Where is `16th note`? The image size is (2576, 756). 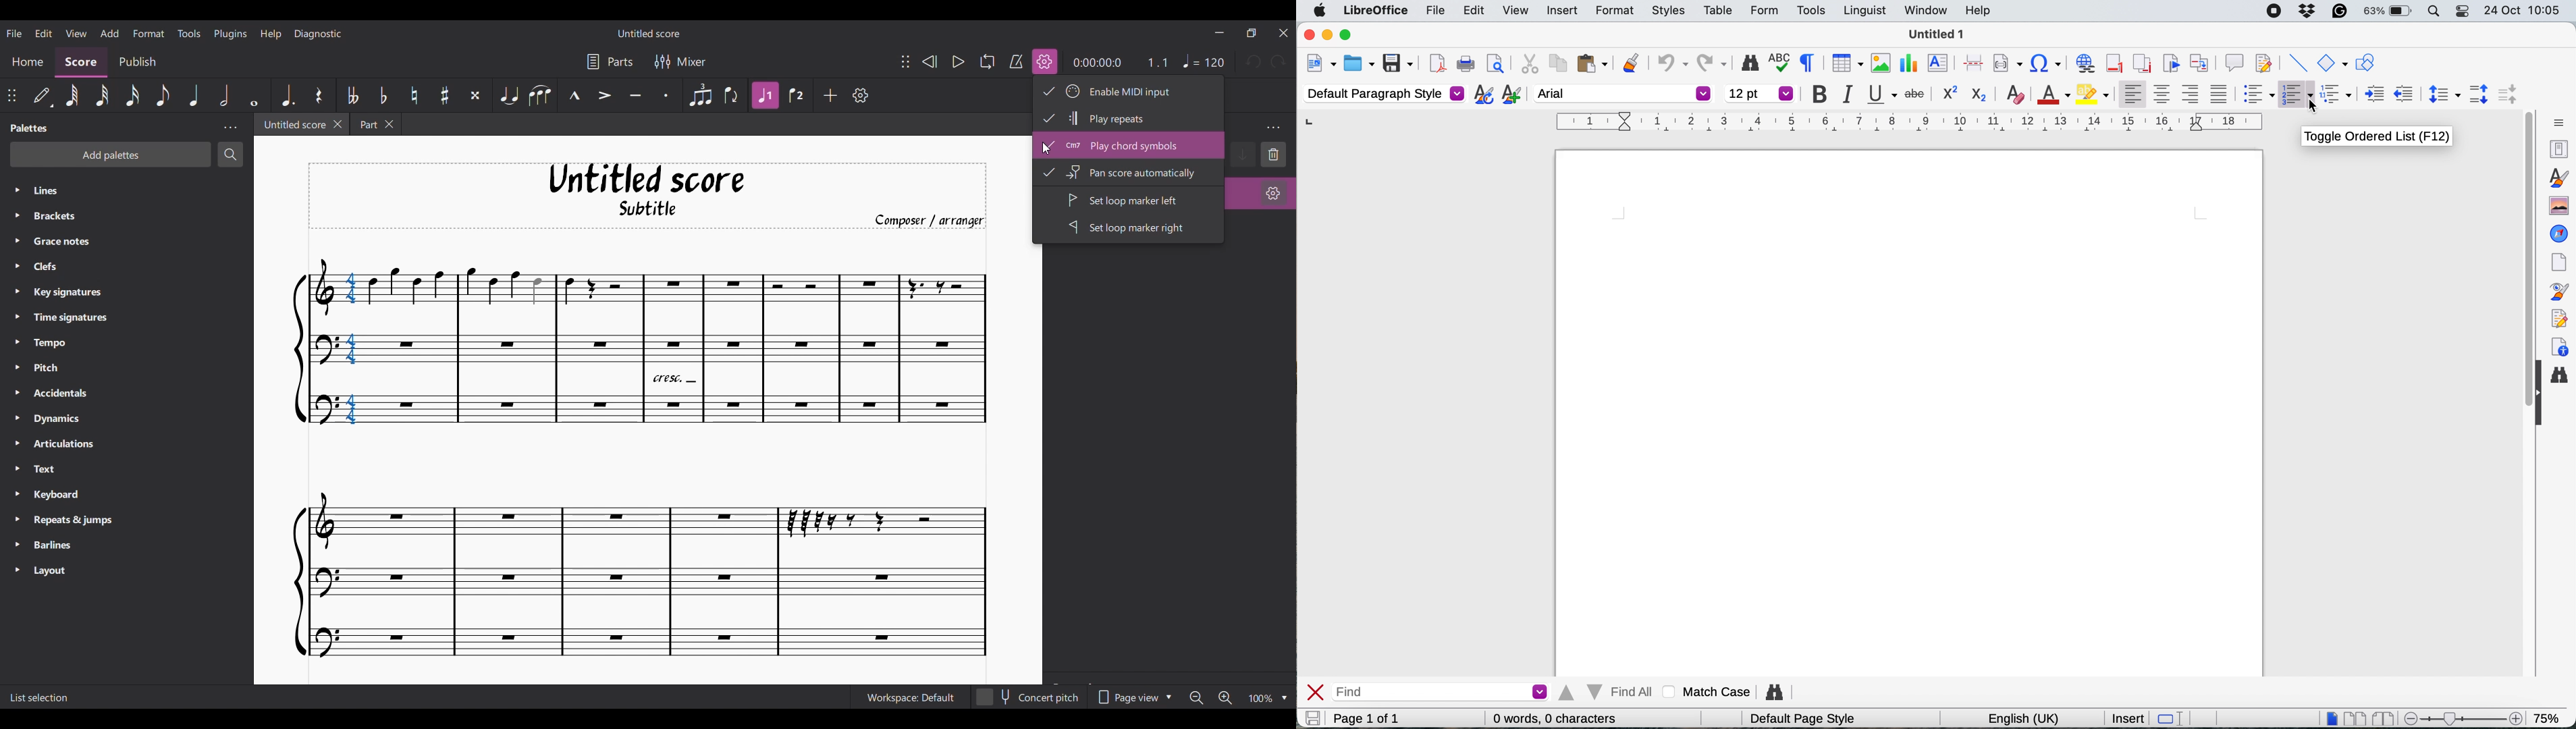 16th note is located at coordinates (132, 96).